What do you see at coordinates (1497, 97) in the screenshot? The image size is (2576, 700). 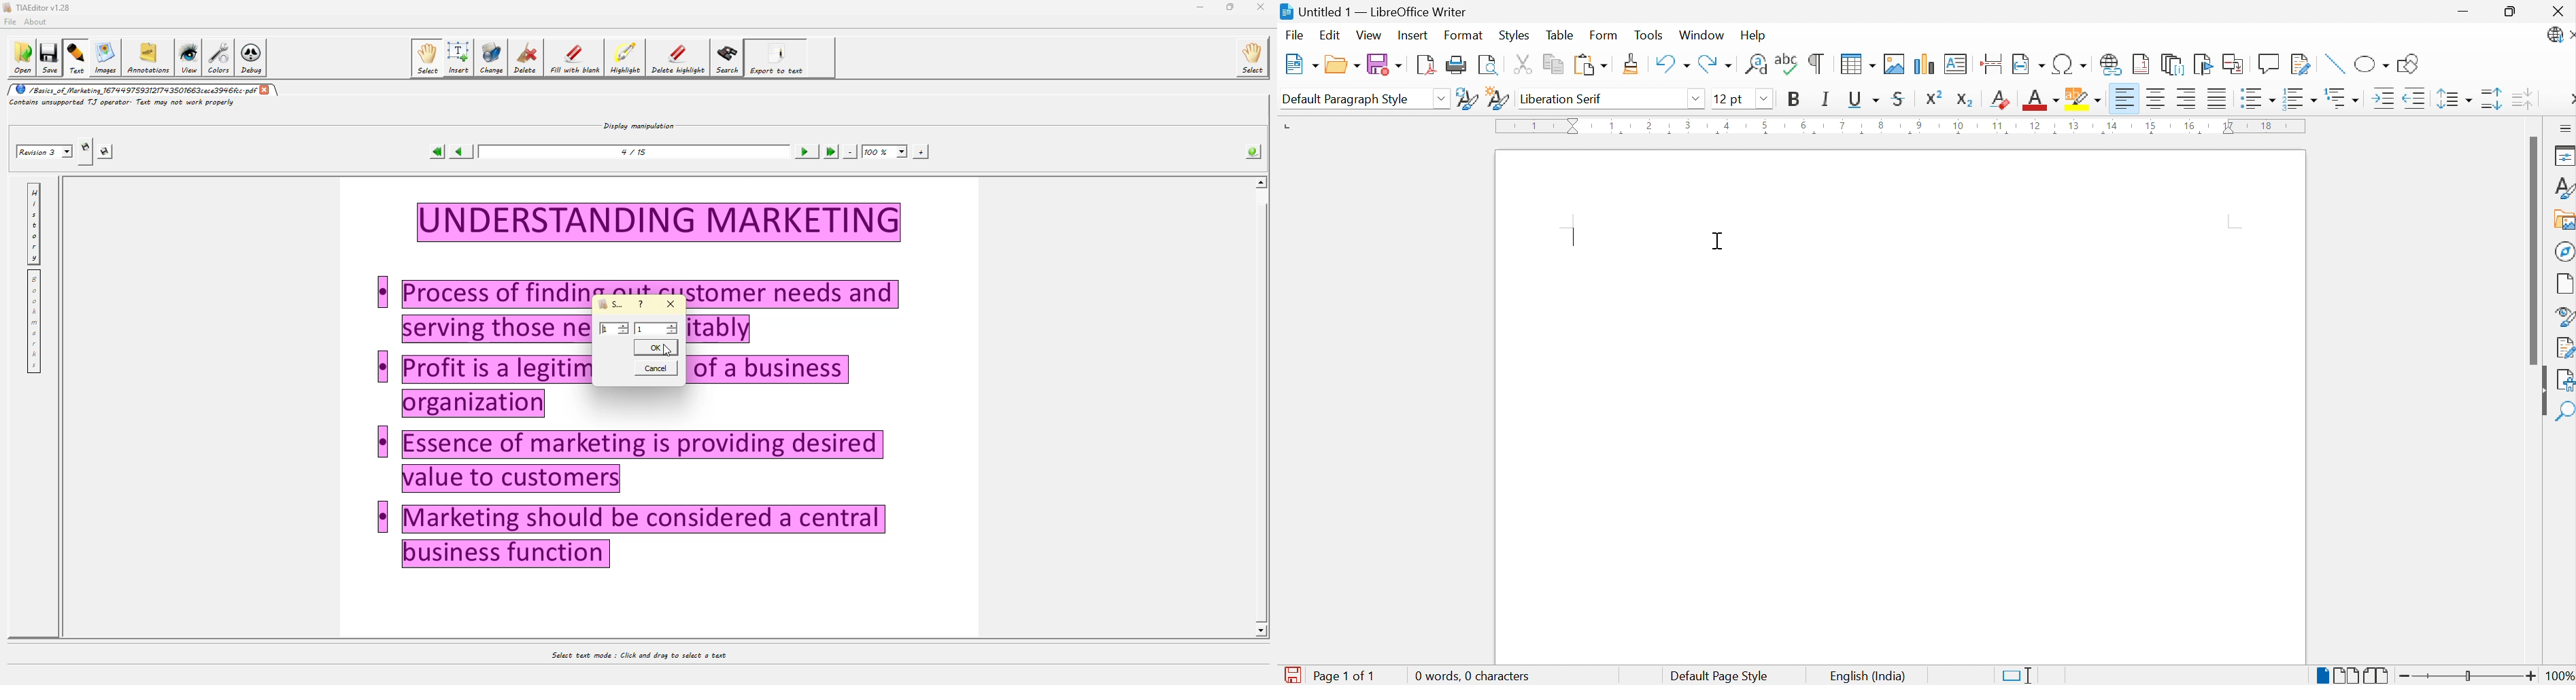 I see `New Style from Selection` at bounding box center [1497, 97].